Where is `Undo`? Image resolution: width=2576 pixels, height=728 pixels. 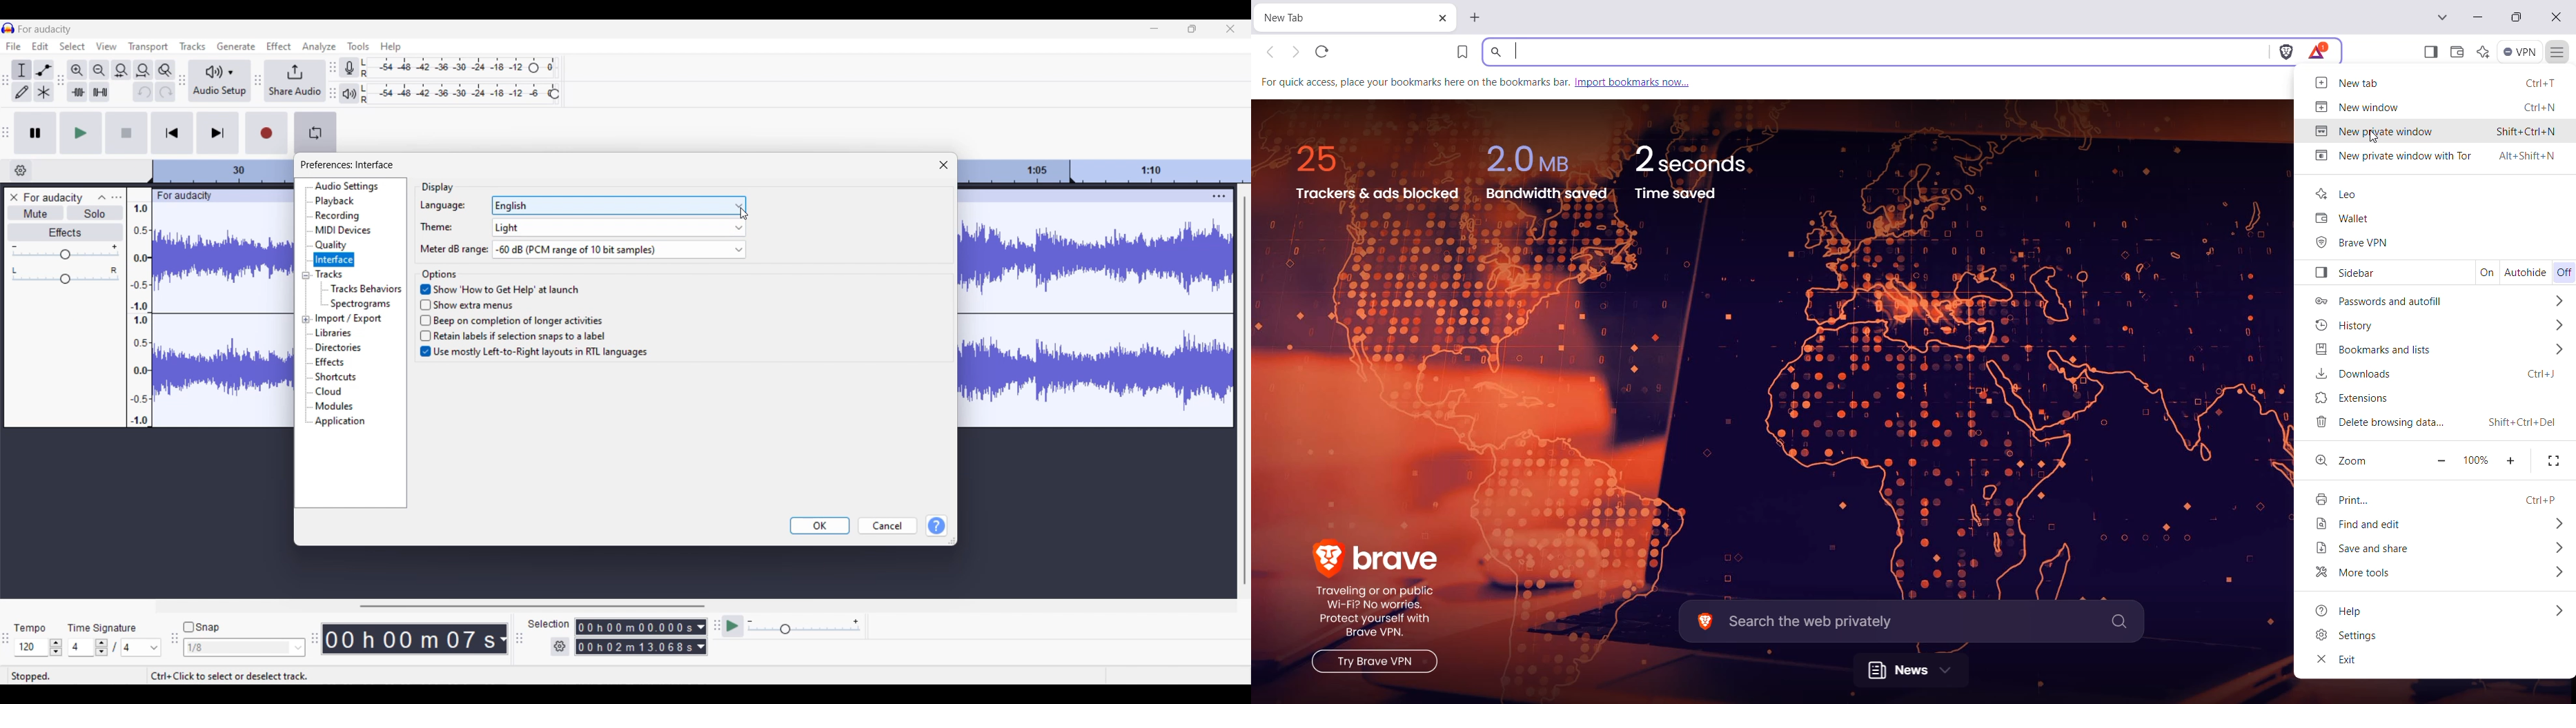 Undo is located at coordinates (143, 91).